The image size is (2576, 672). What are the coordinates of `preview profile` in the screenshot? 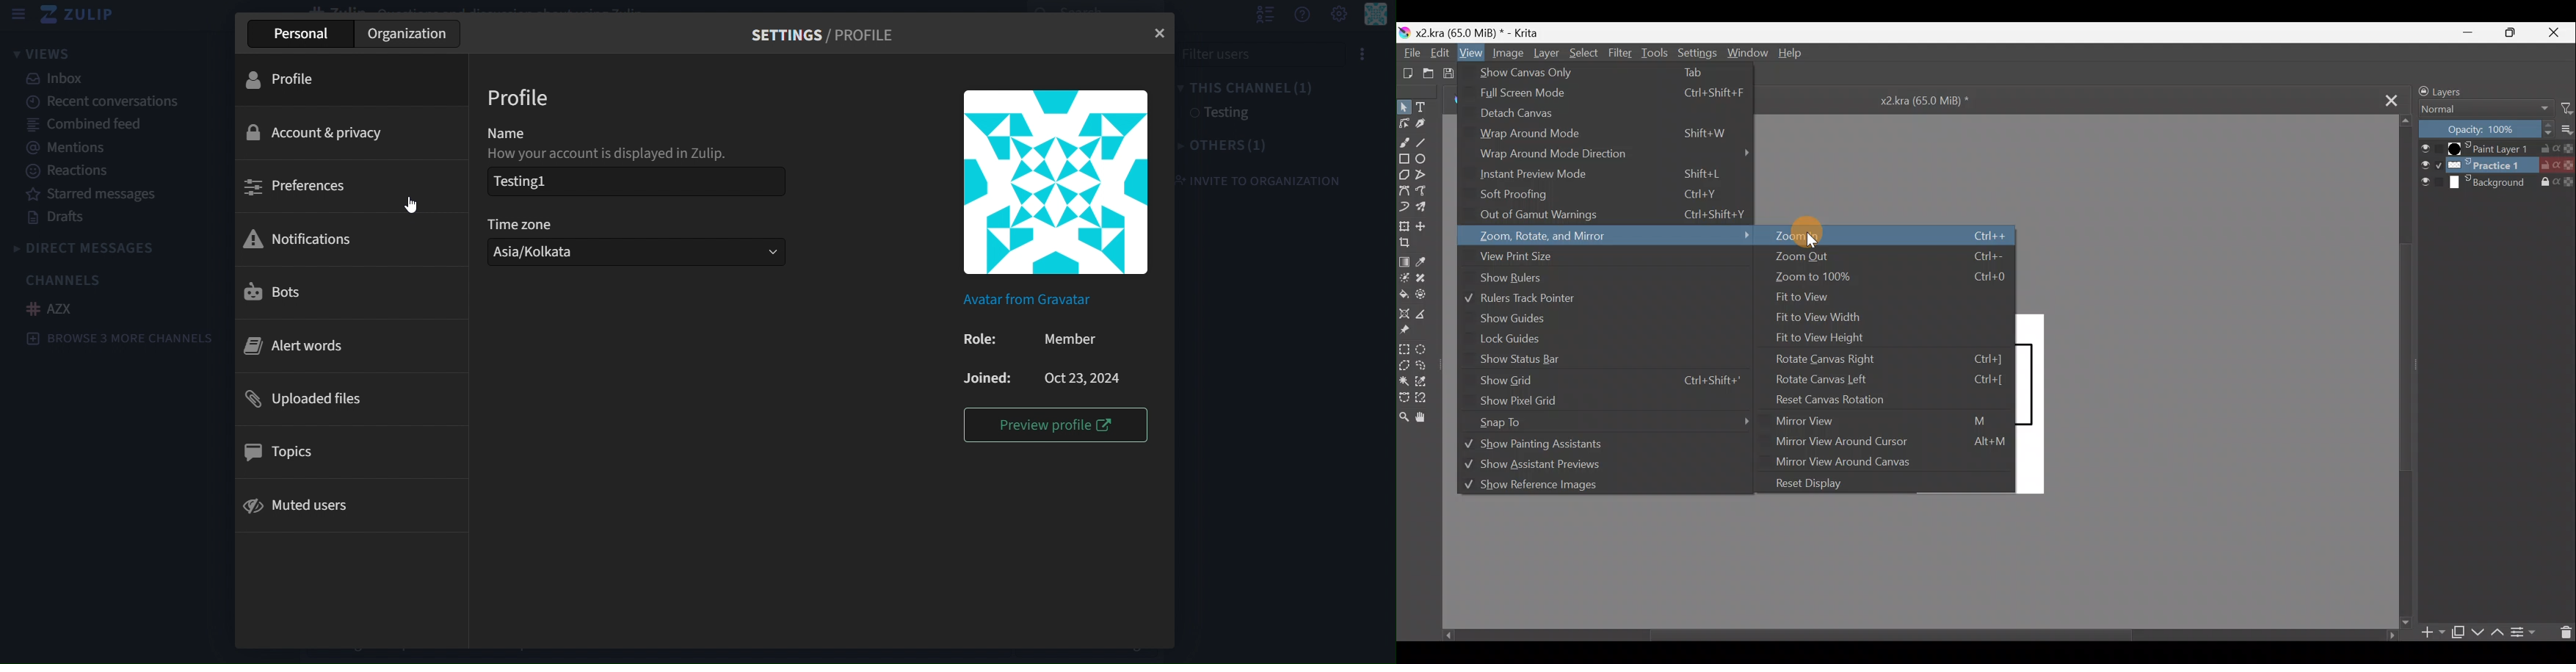 It's located at (1062, 425).